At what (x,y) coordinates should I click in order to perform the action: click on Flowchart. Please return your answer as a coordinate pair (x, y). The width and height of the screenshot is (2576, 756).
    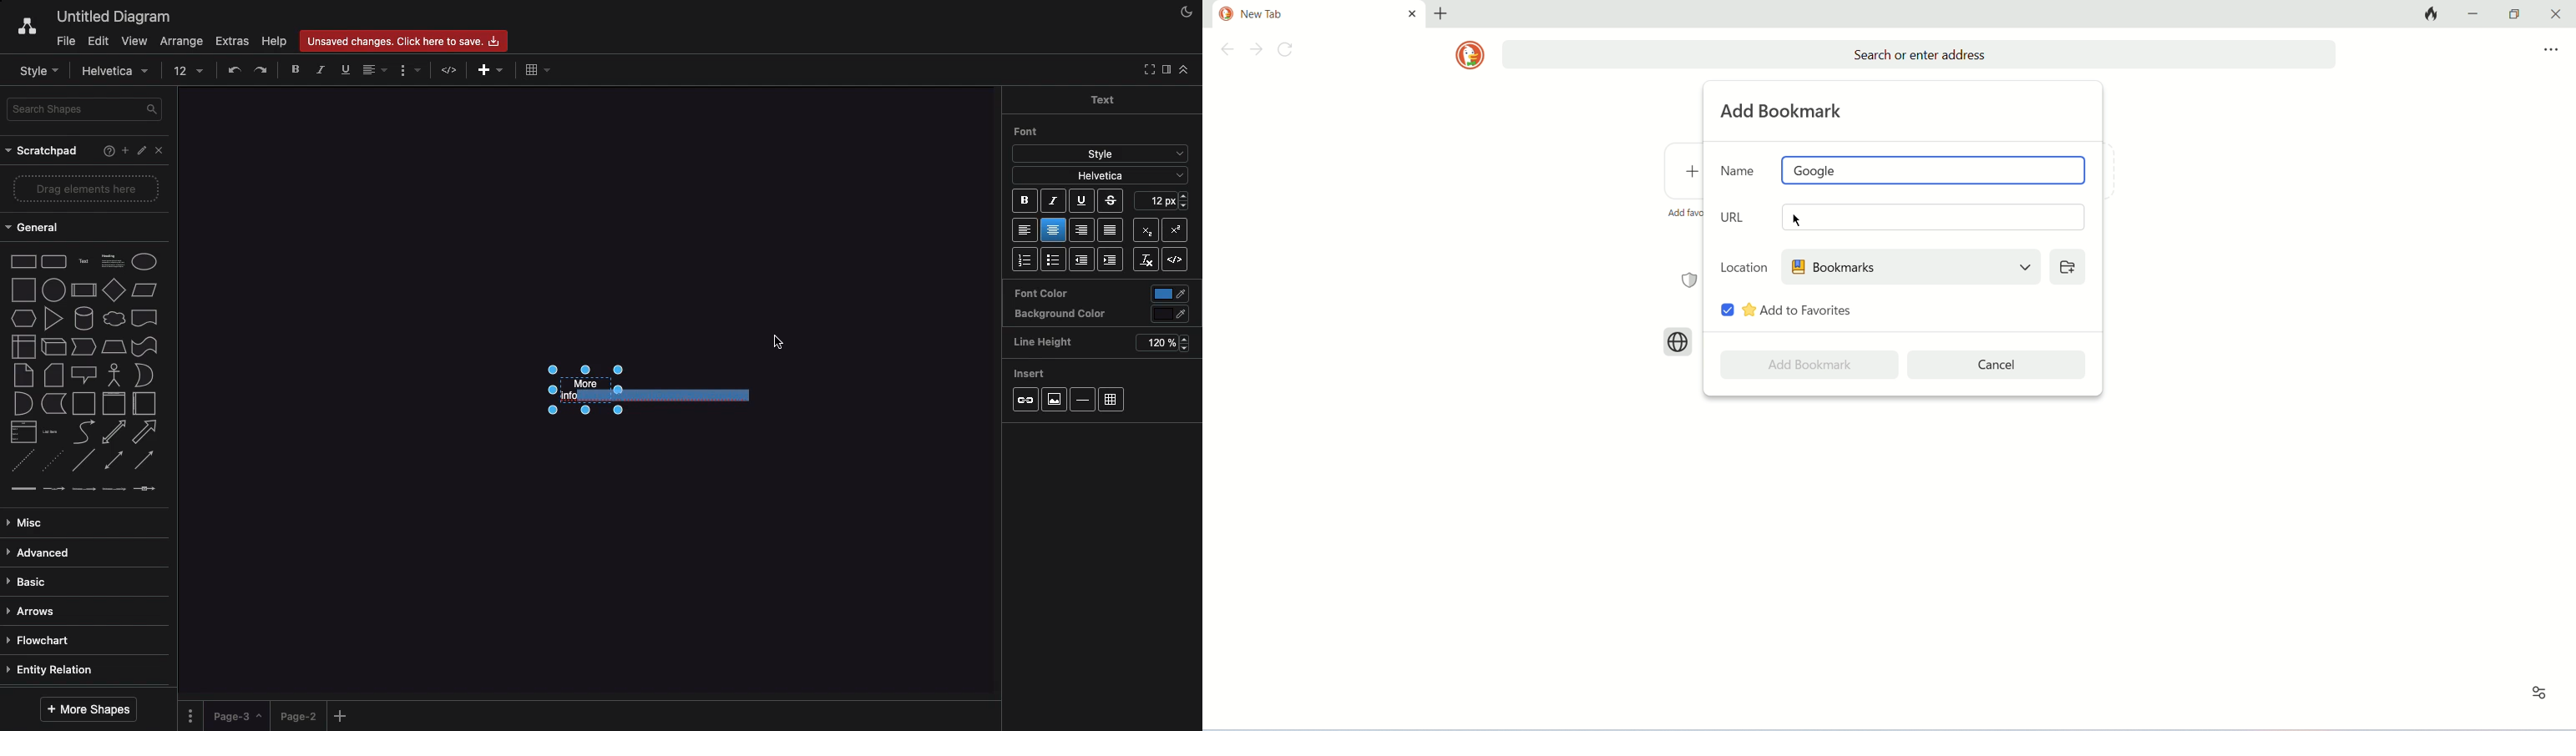
    Looking at the image, I should click on (46, 641).